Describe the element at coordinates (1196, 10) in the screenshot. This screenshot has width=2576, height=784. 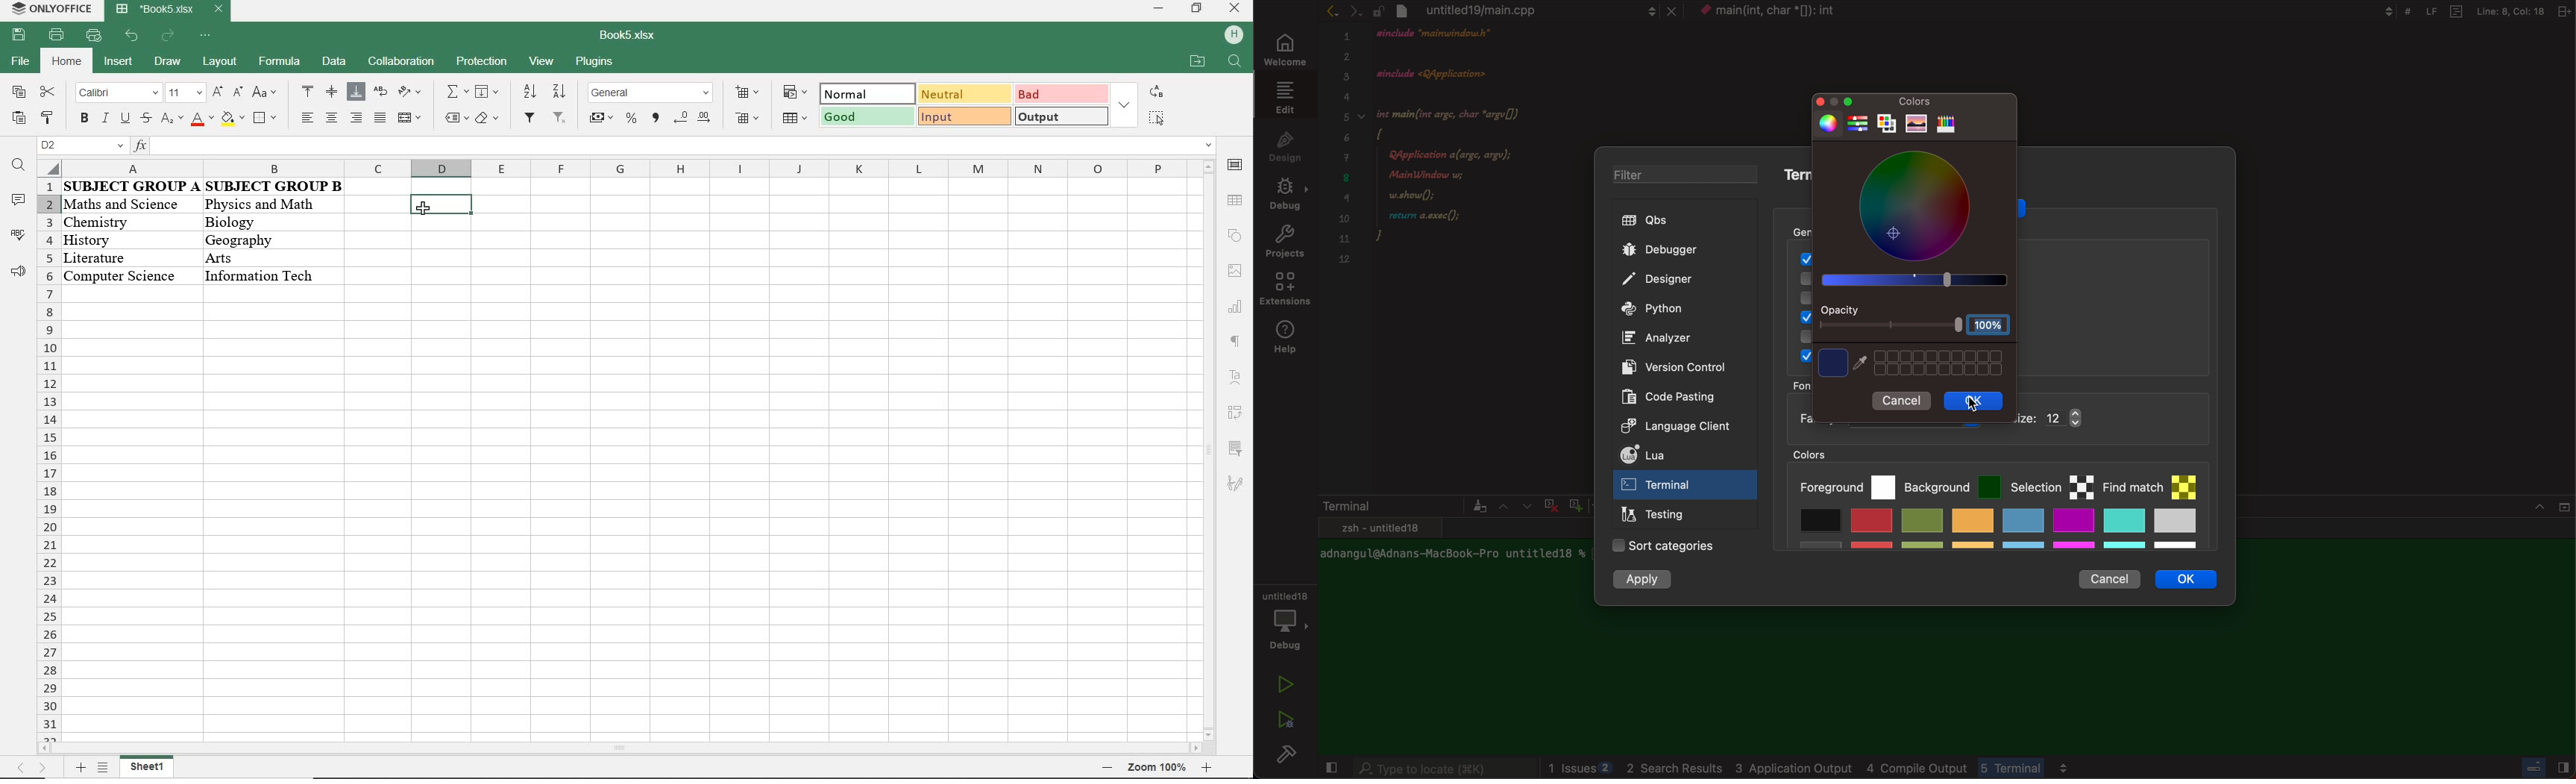
I see `restore down` at that location.